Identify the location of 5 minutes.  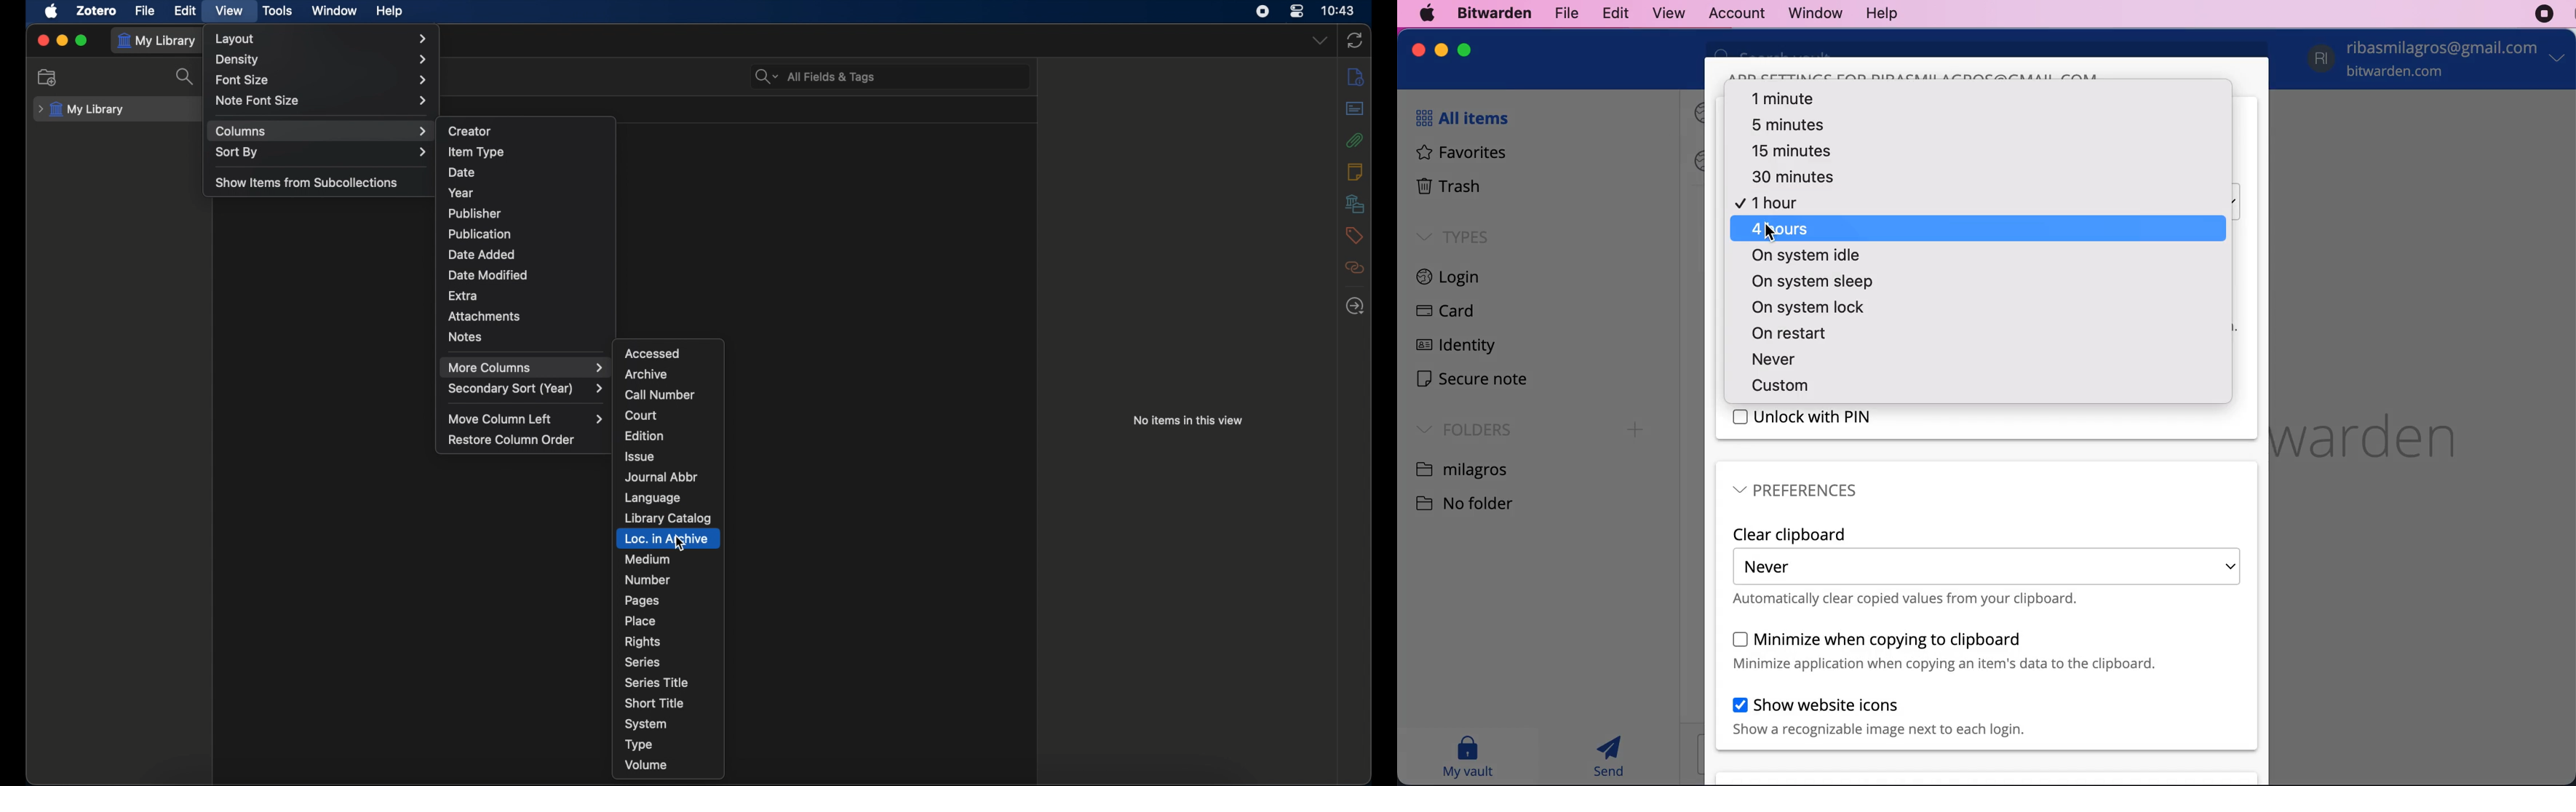
(1790, 125).